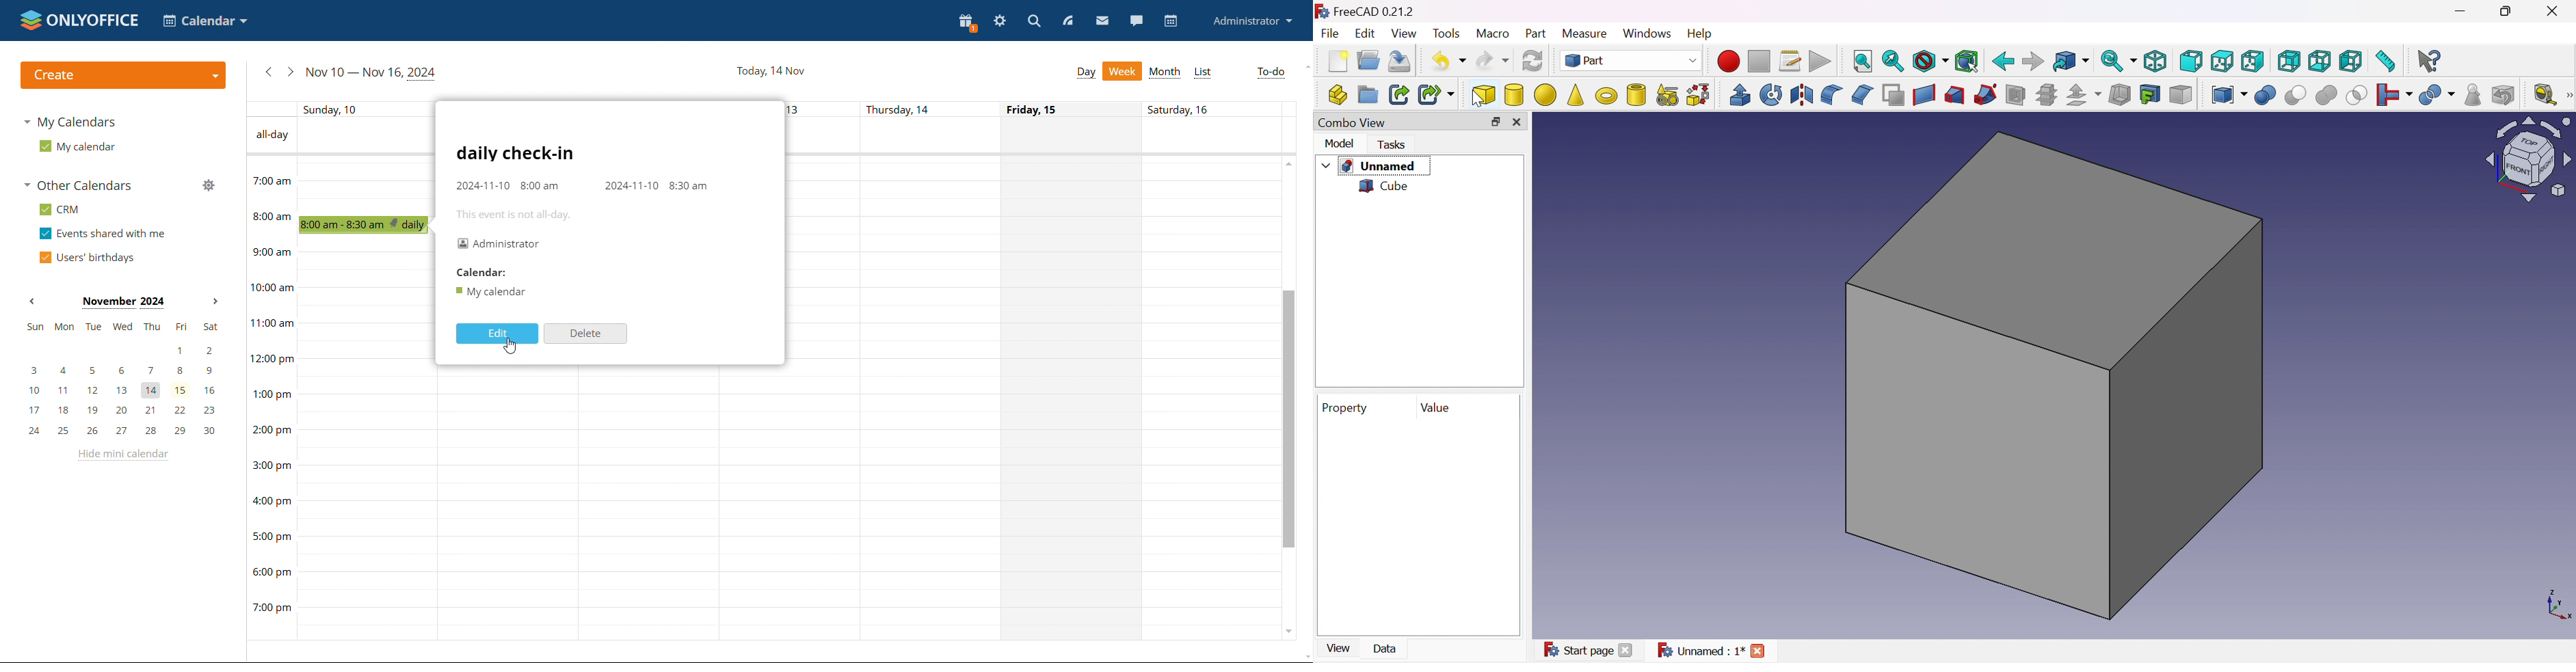 The image size is (2576, 672). What do you see at coordinates (1635, 95) in the screenshot?
I see `Create tube` at bounding box center [1635, 95].